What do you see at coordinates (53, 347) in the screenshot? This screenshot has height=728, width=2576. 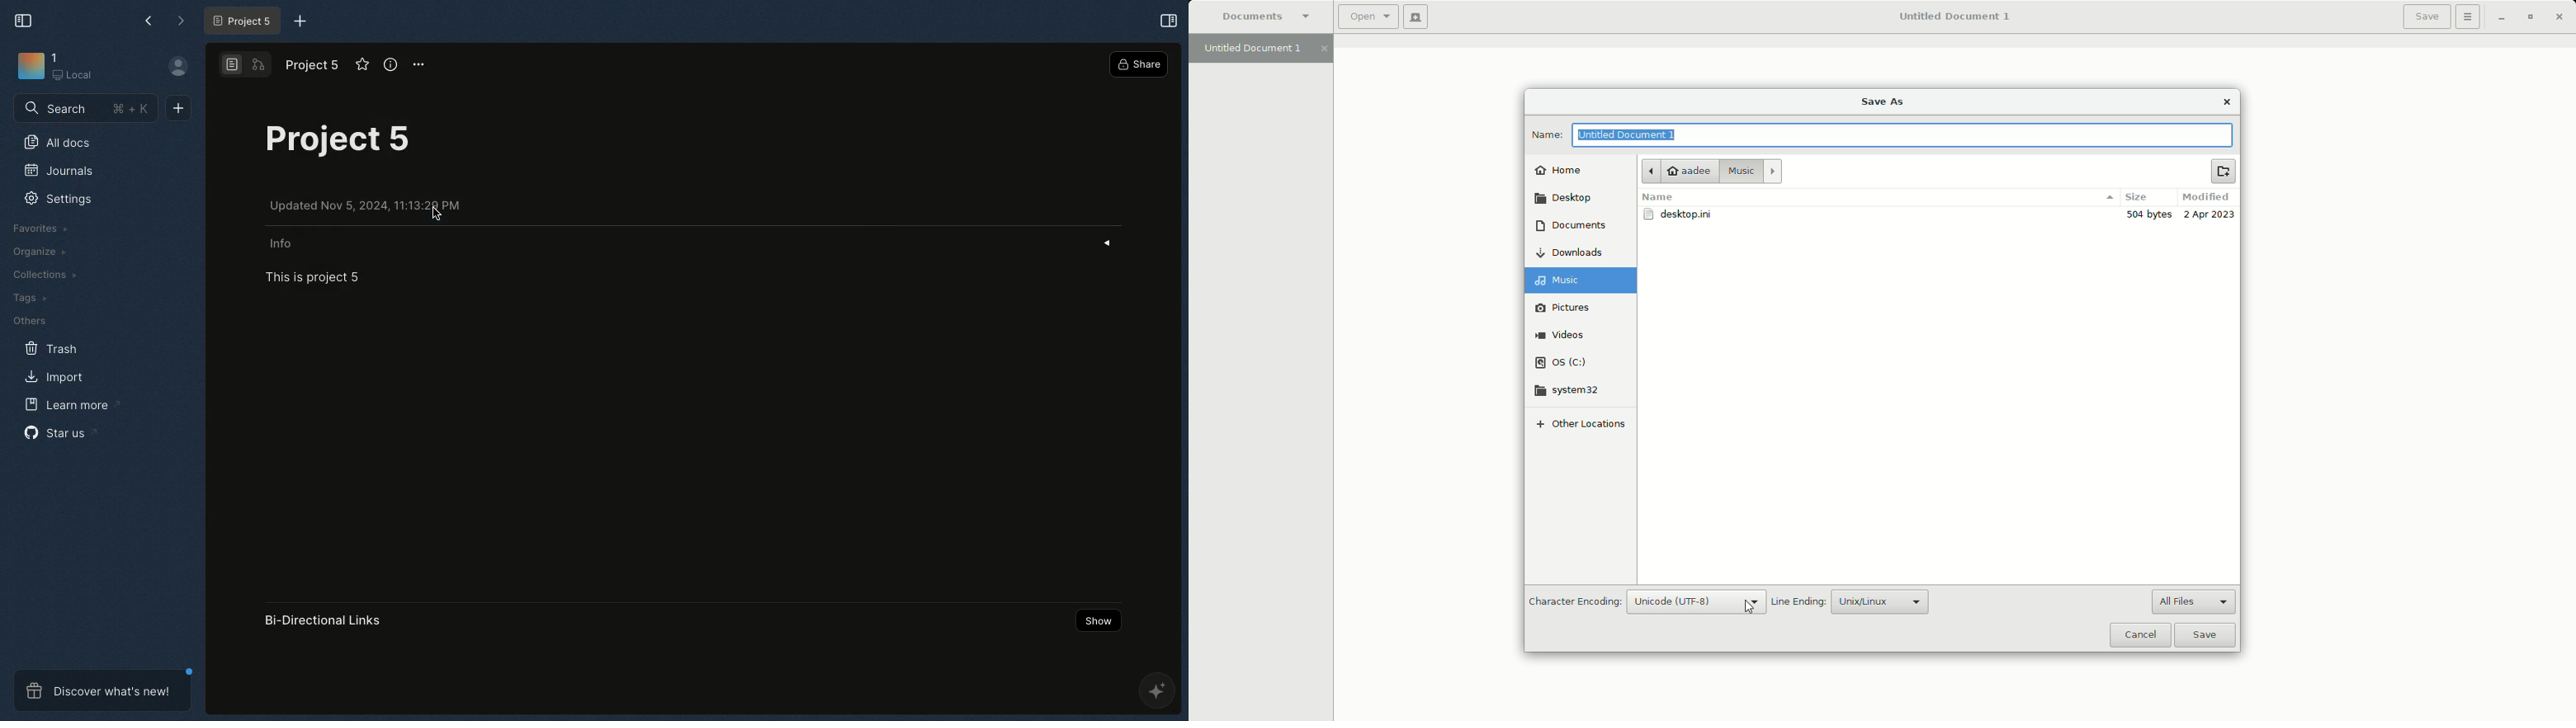 I see `Trash` at bounding box center [53, 347].